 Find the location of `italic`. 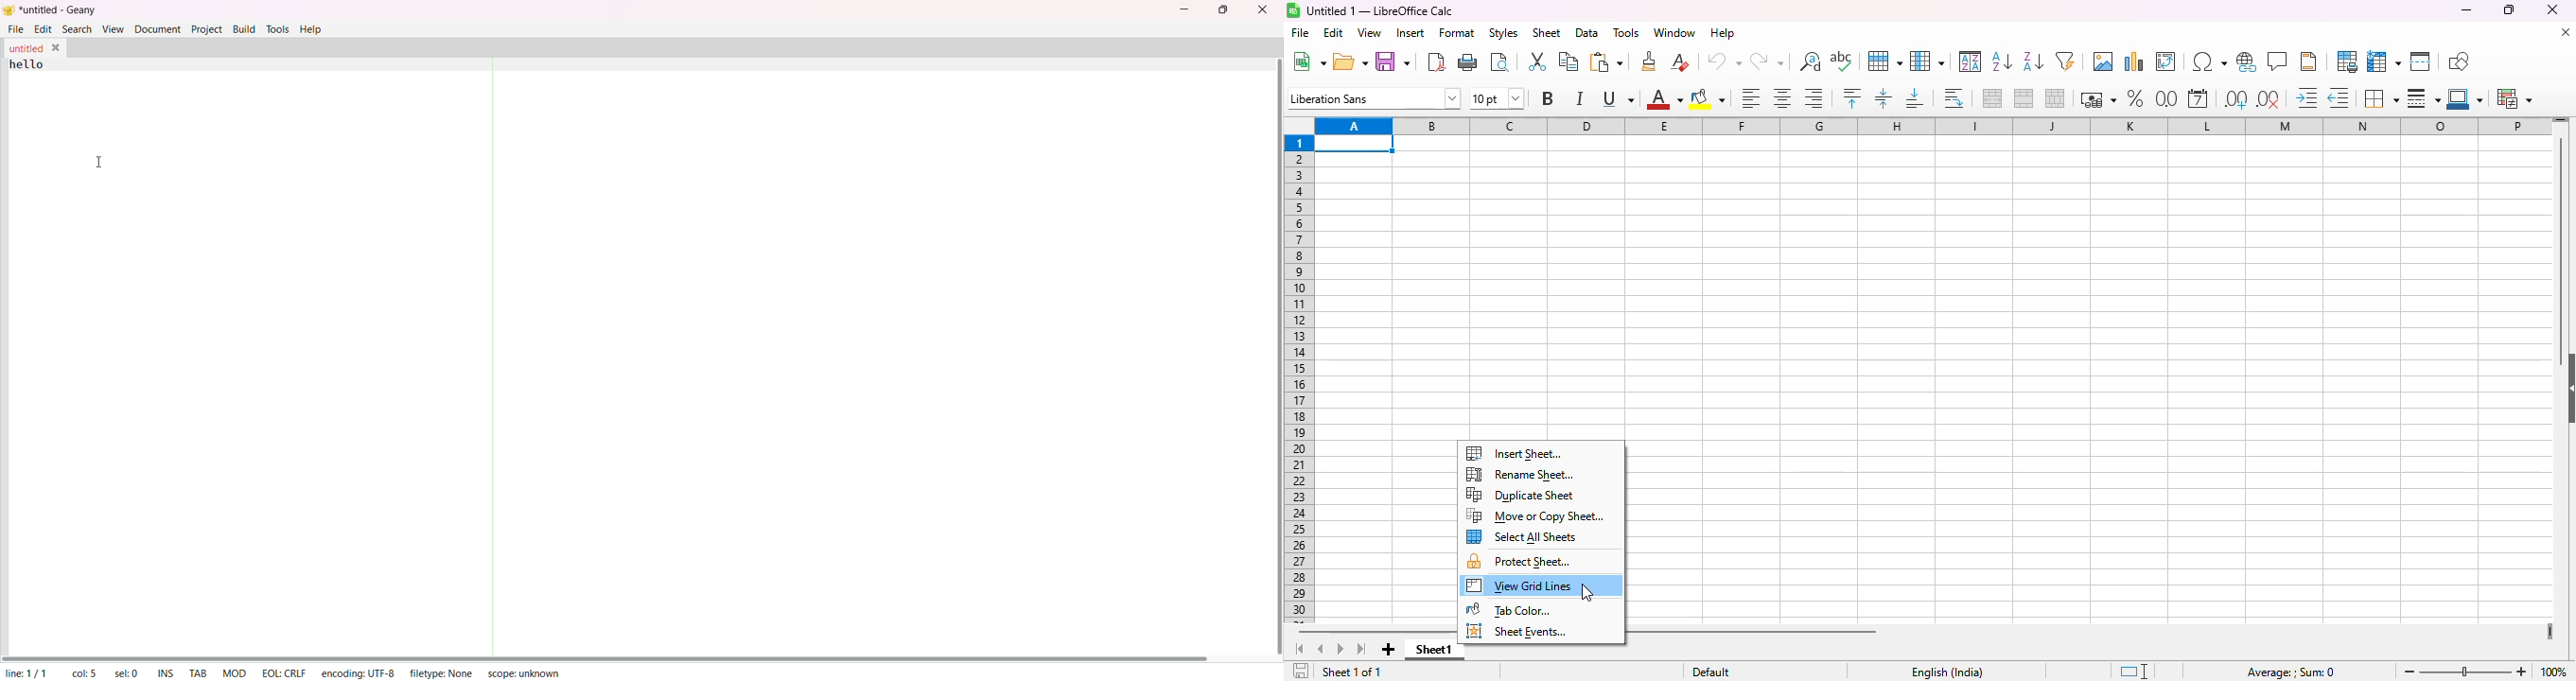

italic is located at coordinates (1579, 97).